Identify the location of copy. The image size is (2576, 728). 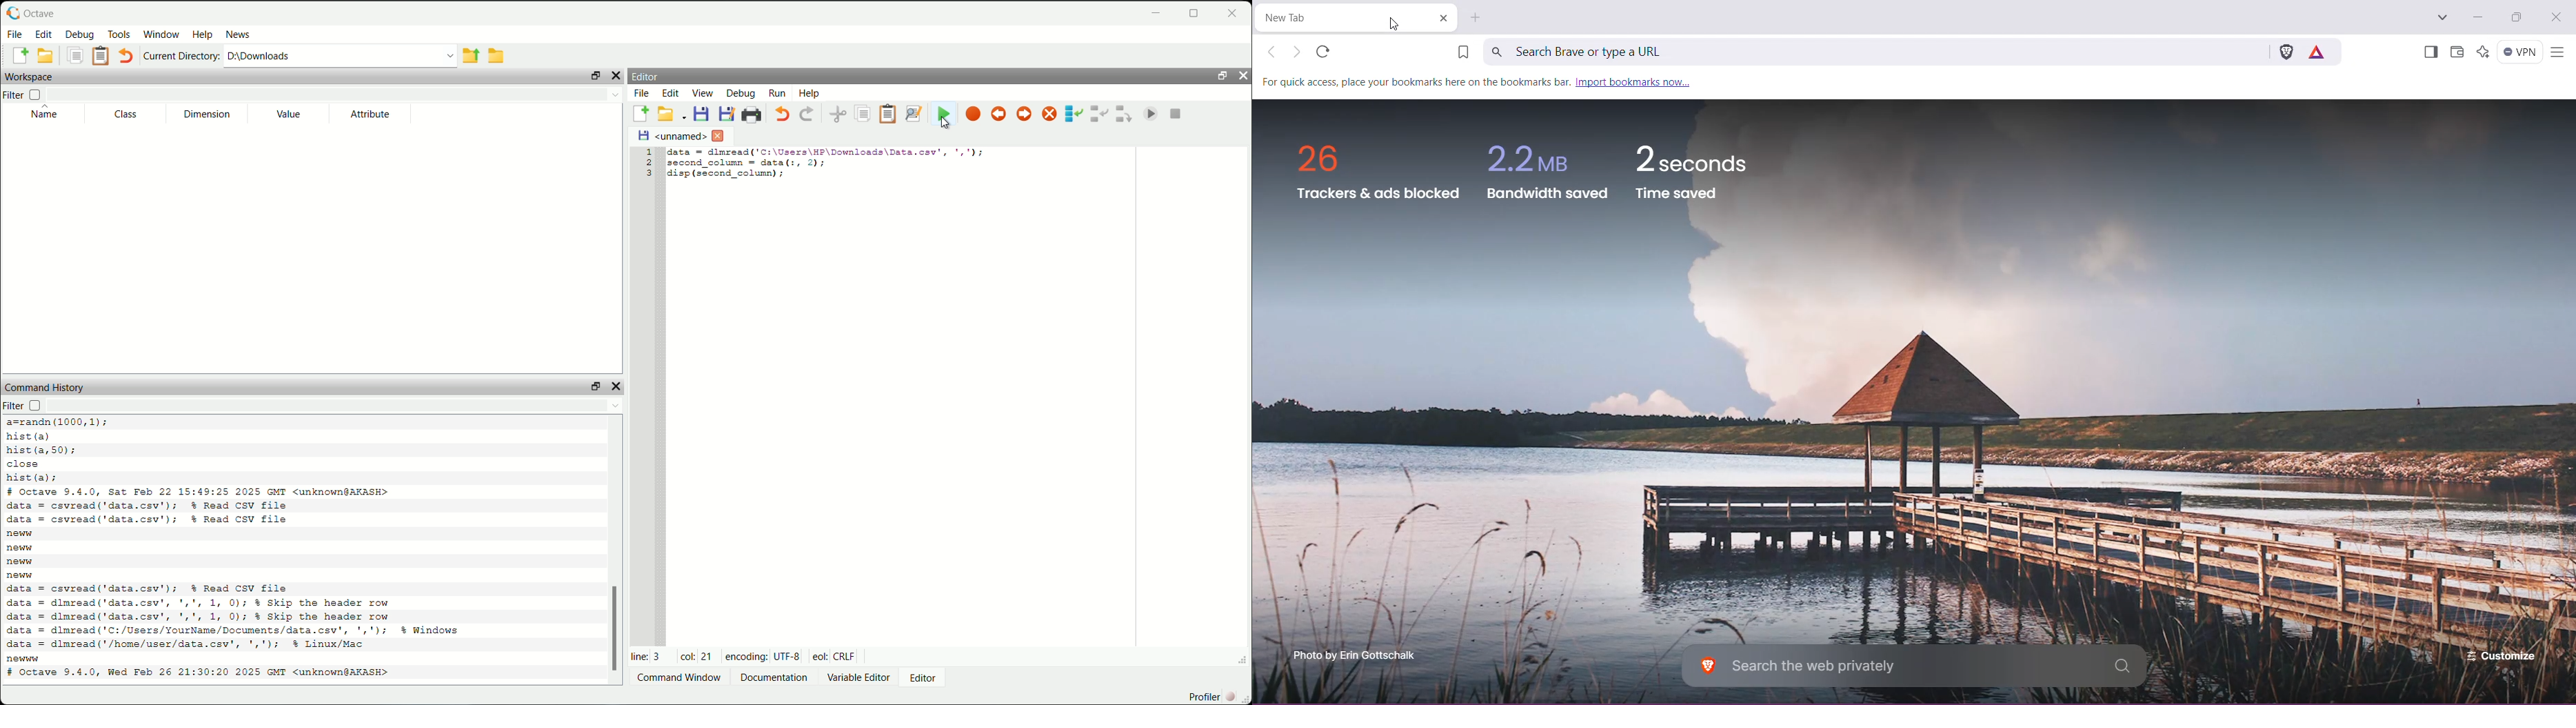
(865, 116).